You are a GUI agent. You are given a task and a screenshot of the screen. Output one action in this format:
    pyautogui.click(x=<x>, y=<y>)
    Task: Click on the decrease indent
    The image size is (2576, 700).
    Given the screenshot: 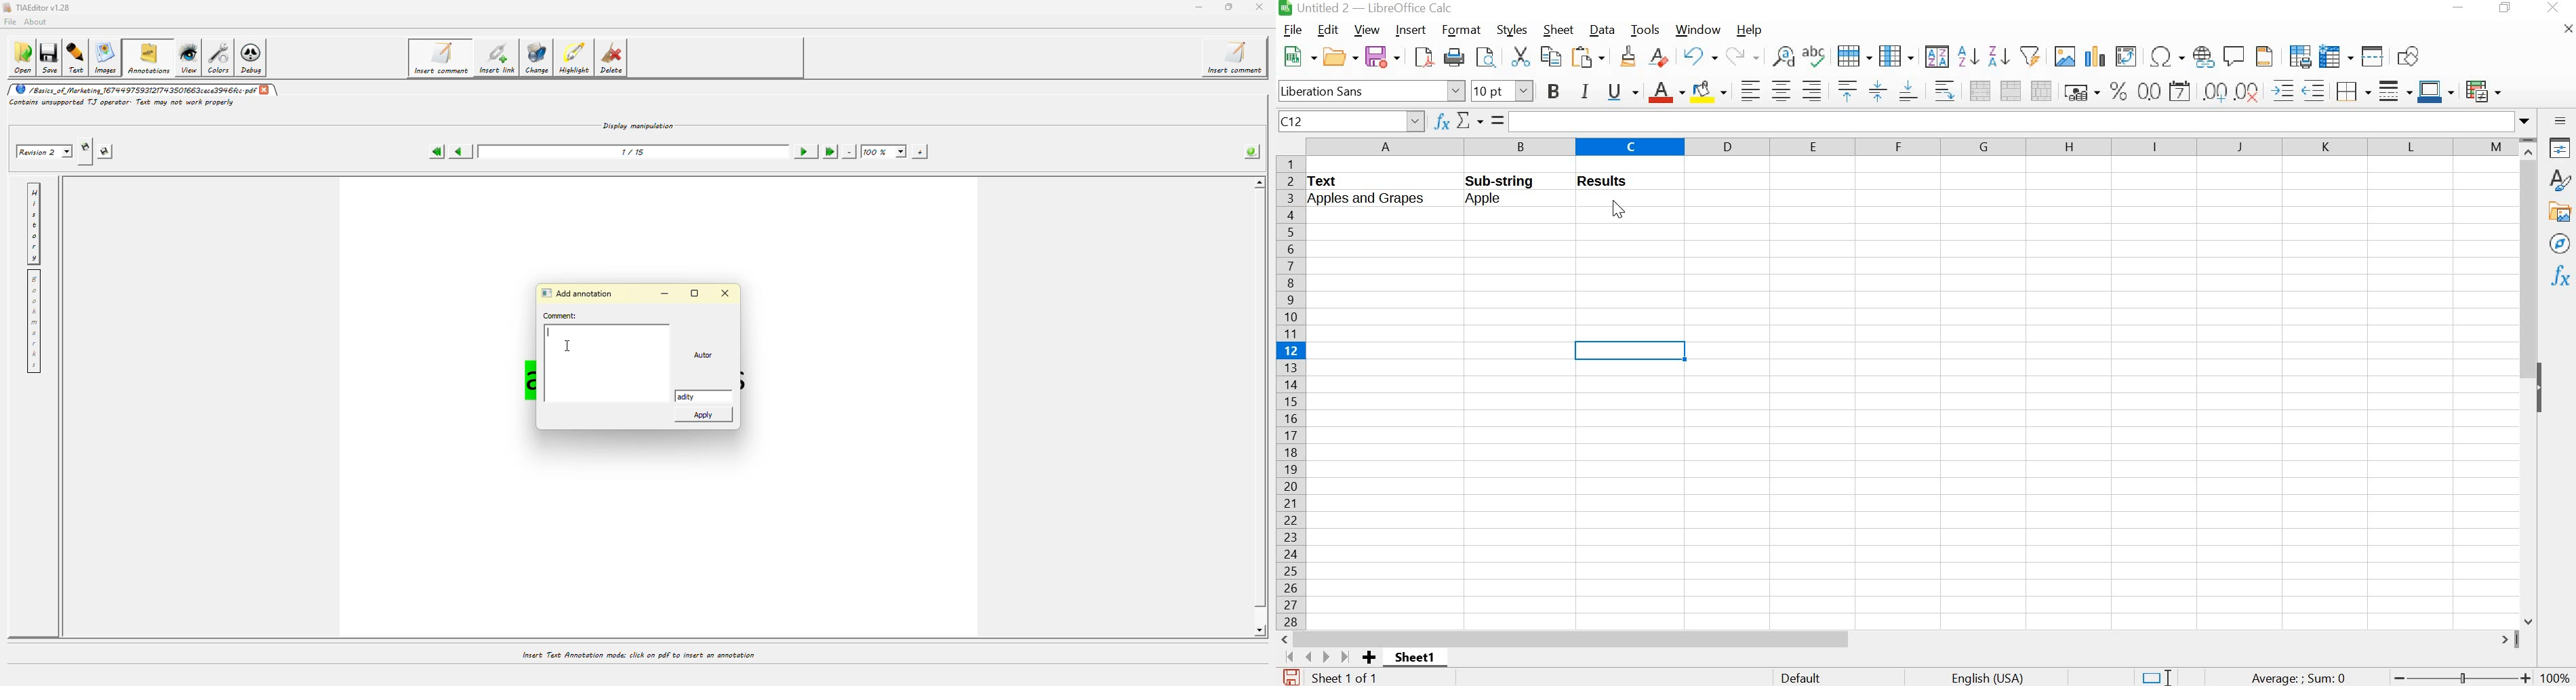 What is the action you would take?
    pyautogui.click(x=2314, y=89)
    